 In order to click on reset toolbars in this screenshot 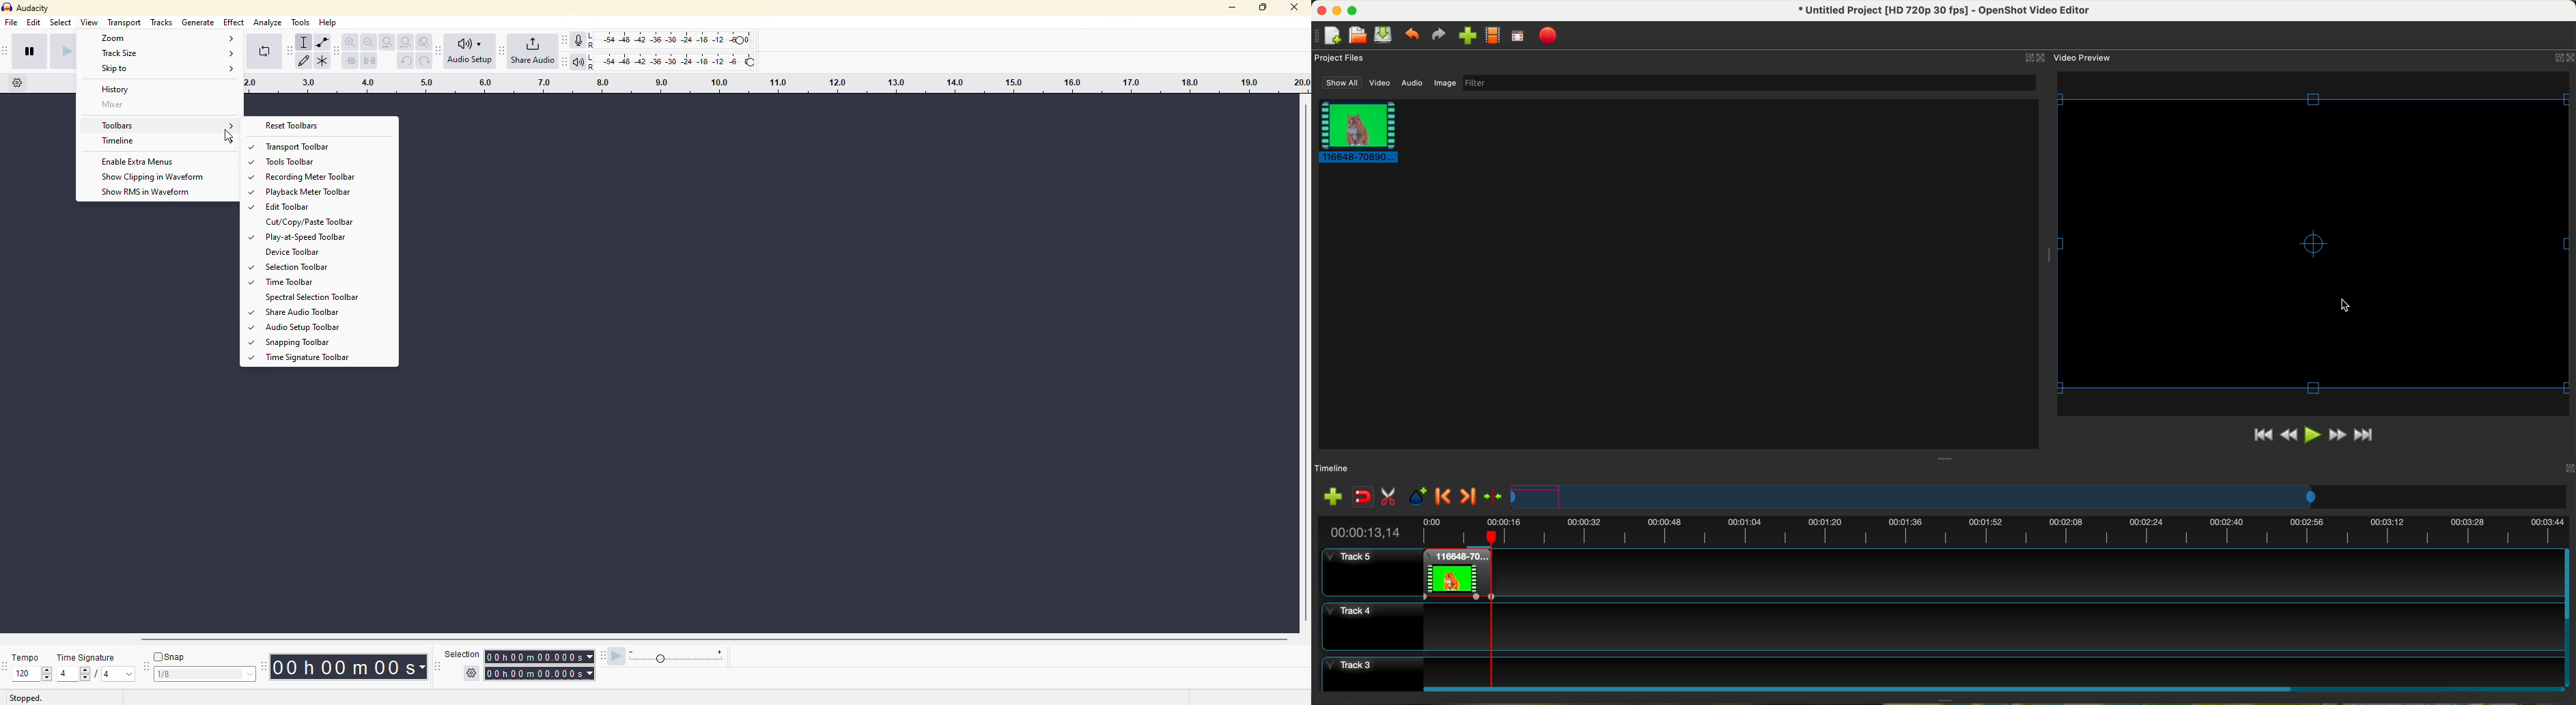, I will do `click(298, 126)`.